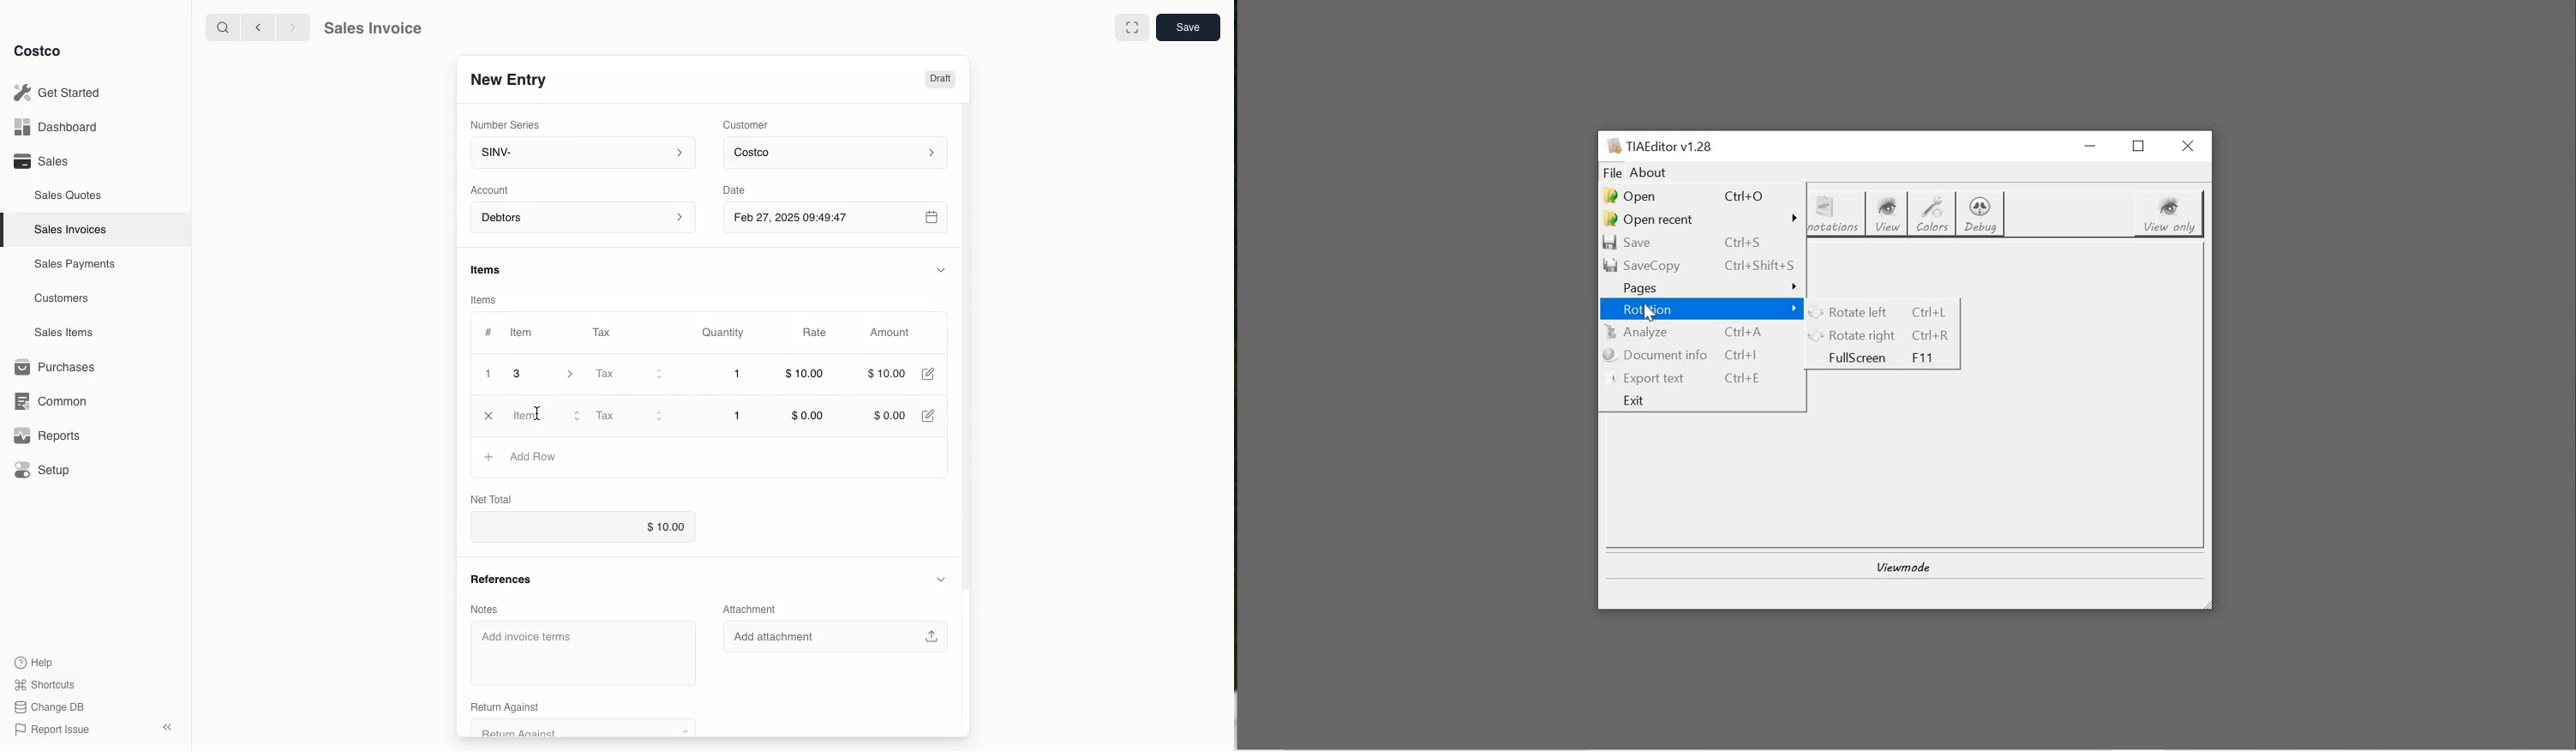  I want to click on Item, so click(523, 332).